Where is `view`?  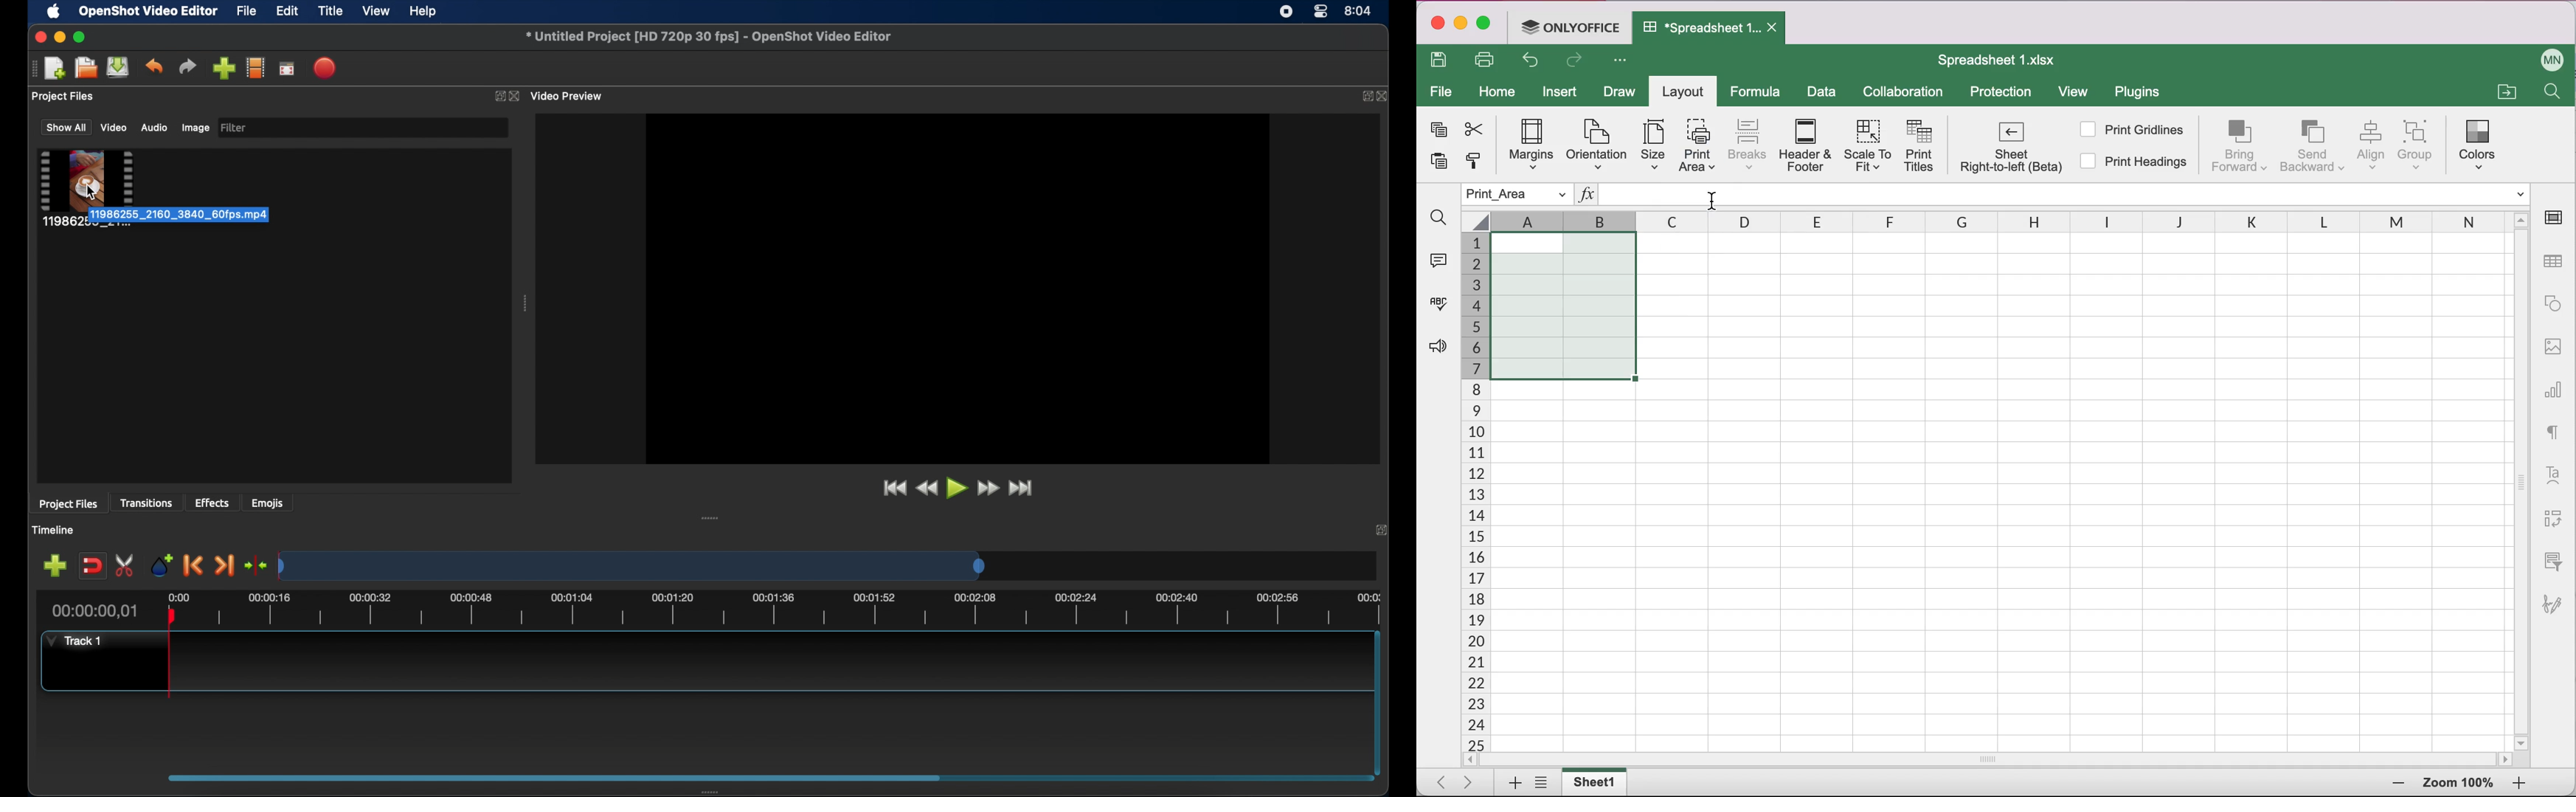
view is located at coordinates (2078, 94).